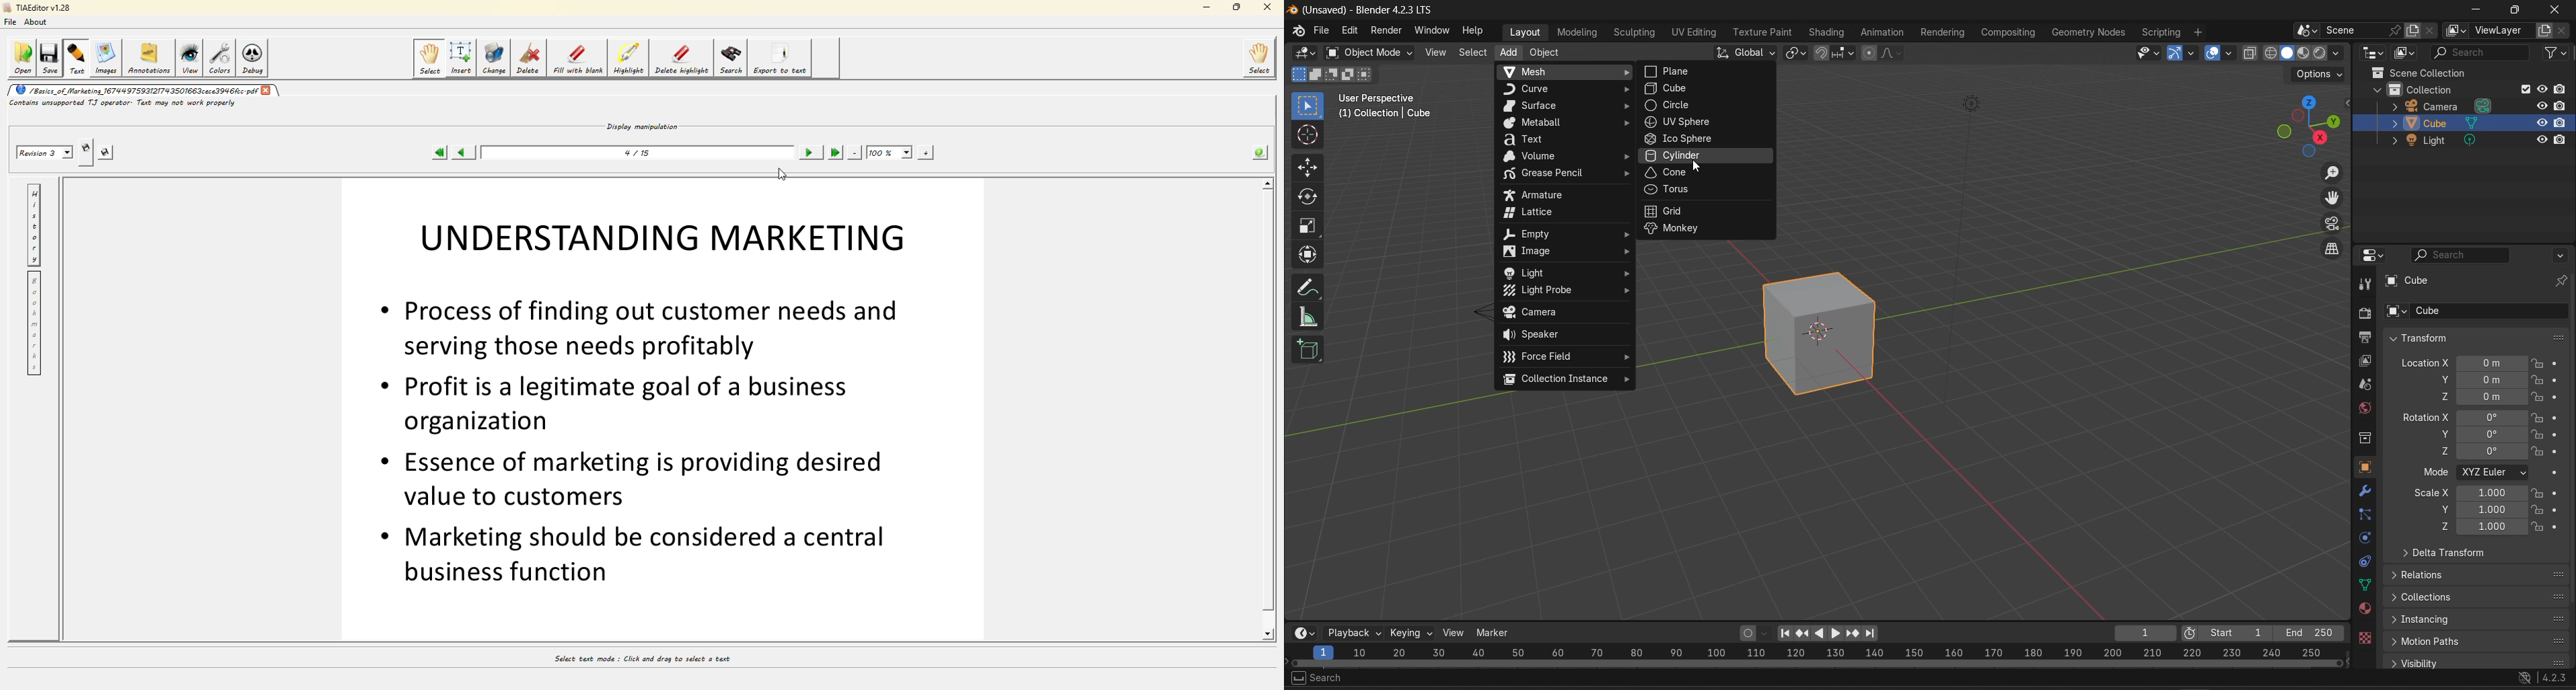 This screenshot has height=700, width=2576. Describe the element at coordinates (2365, 338) in the screenshot. I see `output` at that location.